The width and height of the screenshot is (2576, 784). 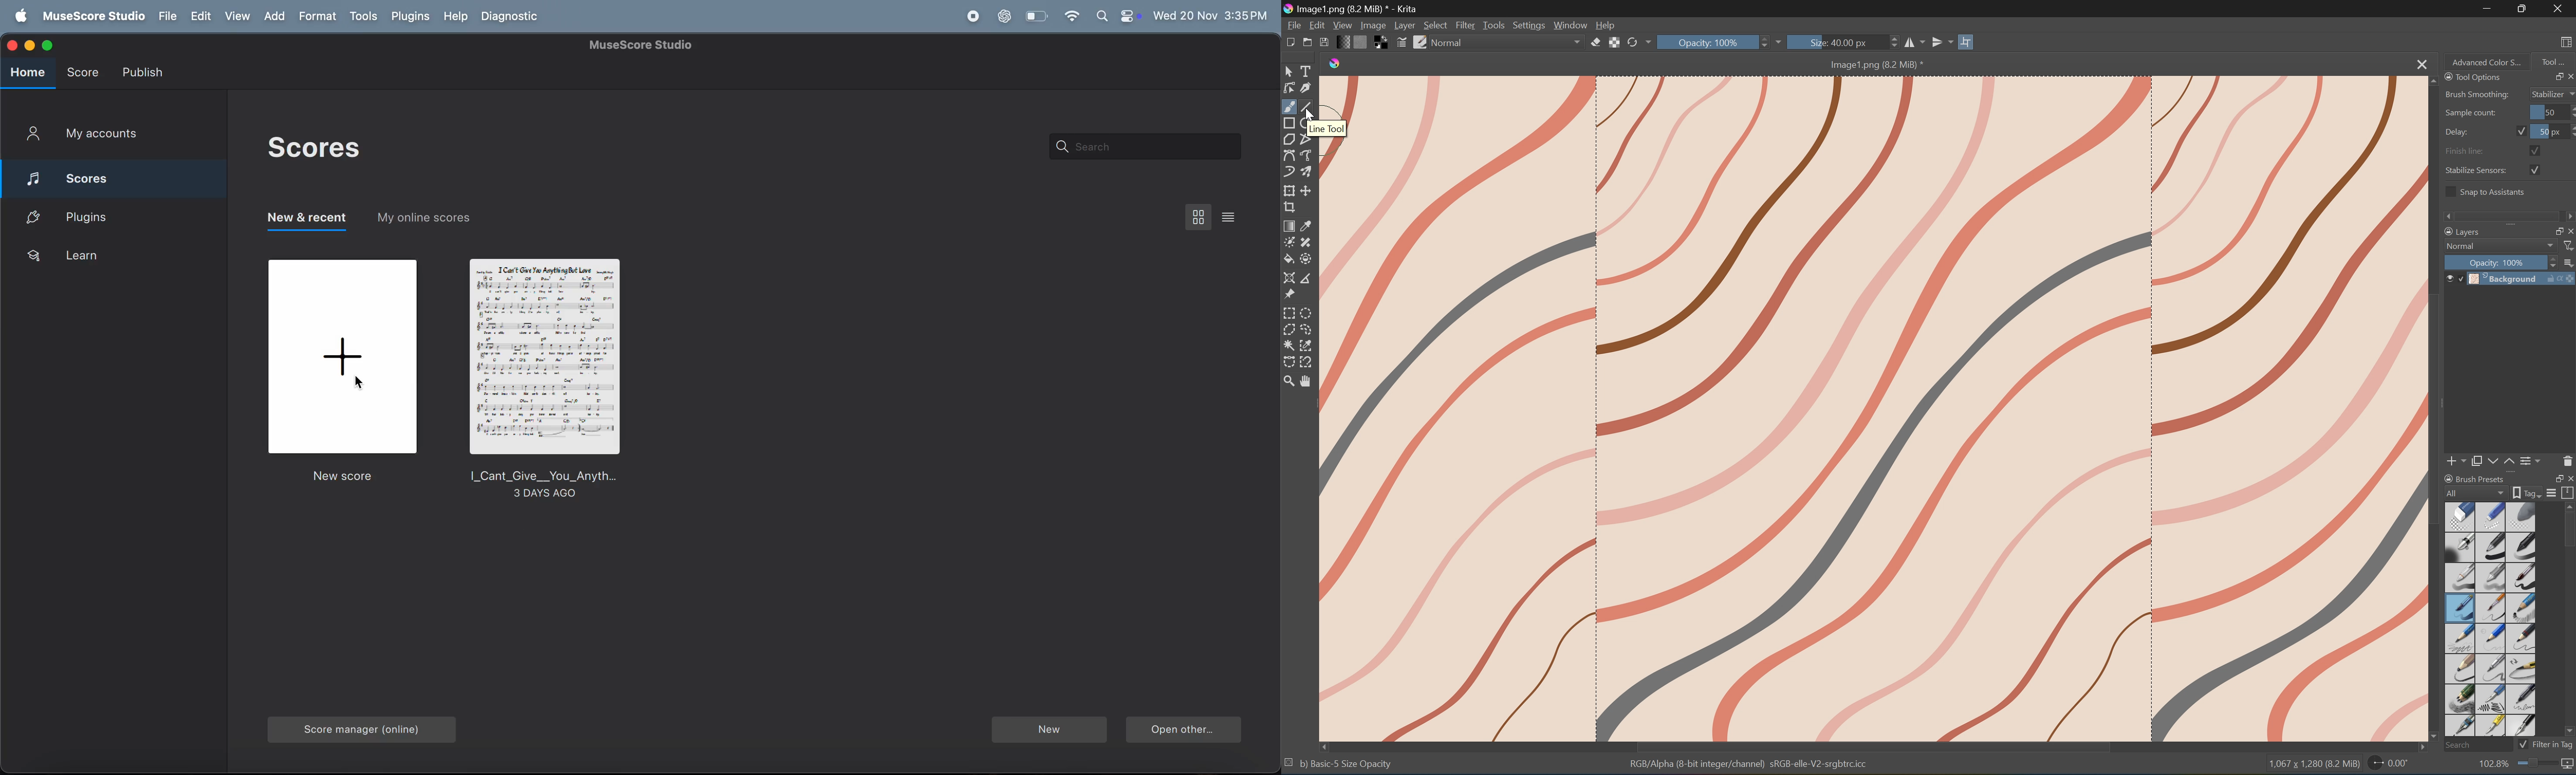 What do you see at coordinates (1572, 25) in the screenshot?
I see `Window` at bounding box center [1572, 25].